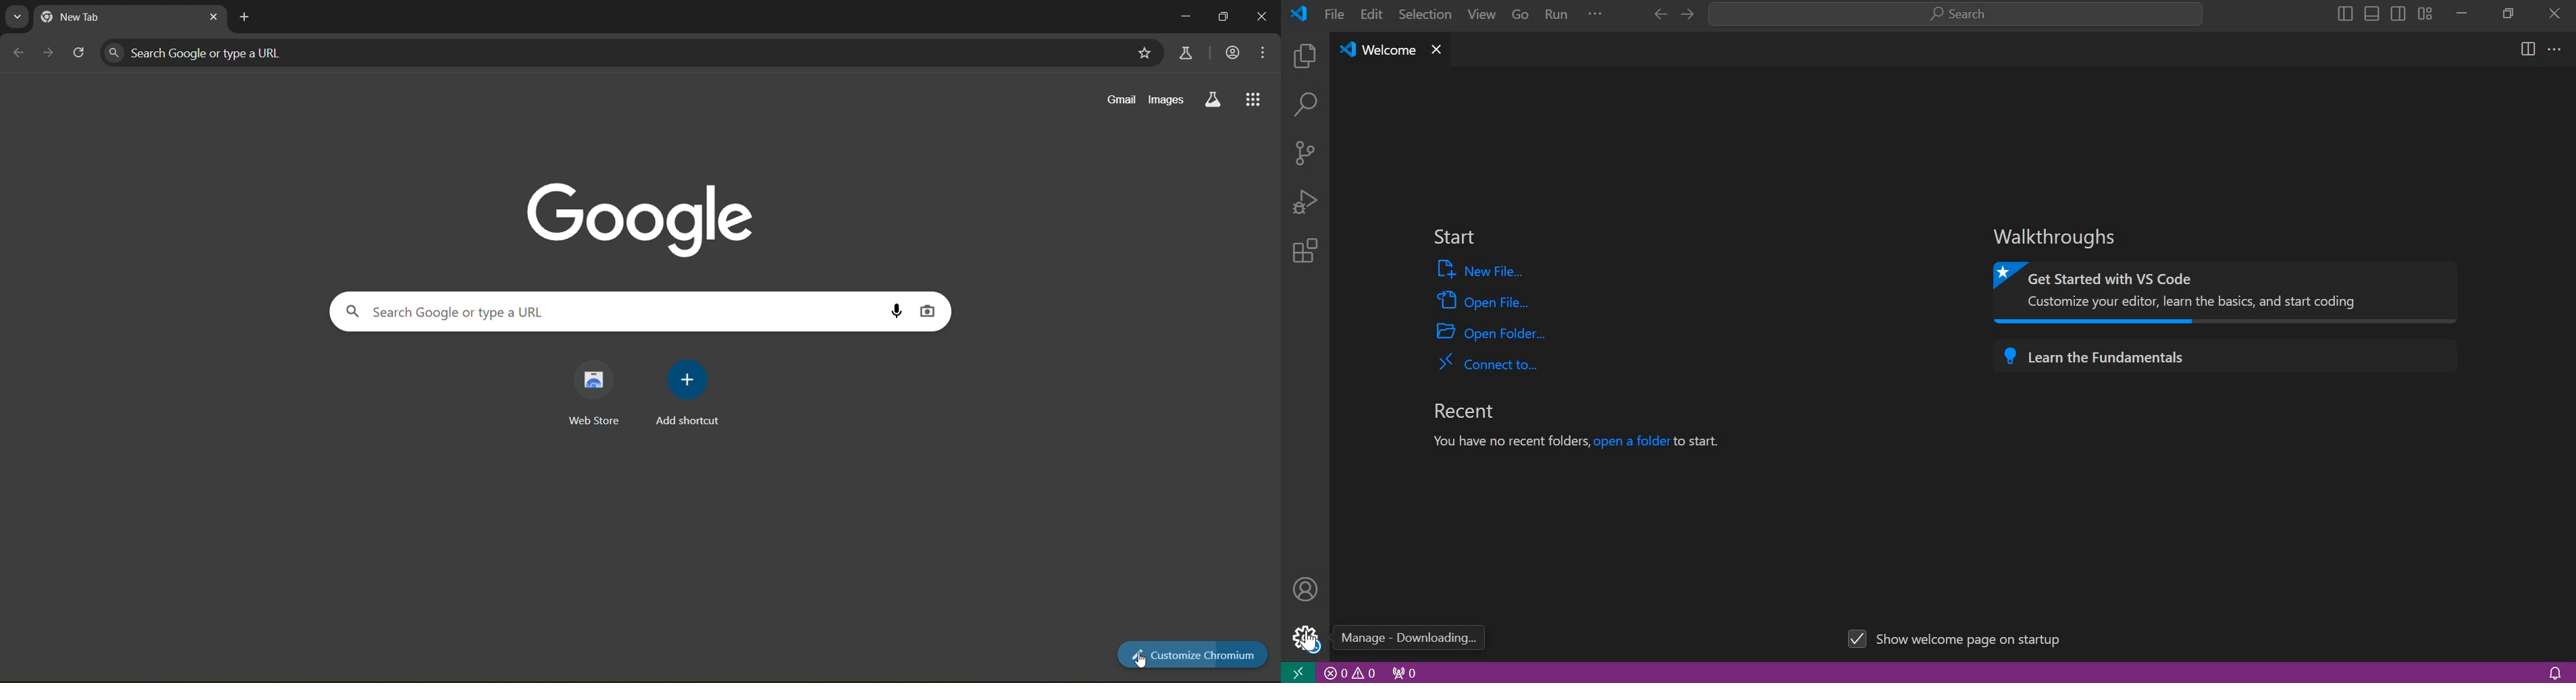 The image size is (2576, 700). I want to click on show welcome page on startup, so click(1959, 636).